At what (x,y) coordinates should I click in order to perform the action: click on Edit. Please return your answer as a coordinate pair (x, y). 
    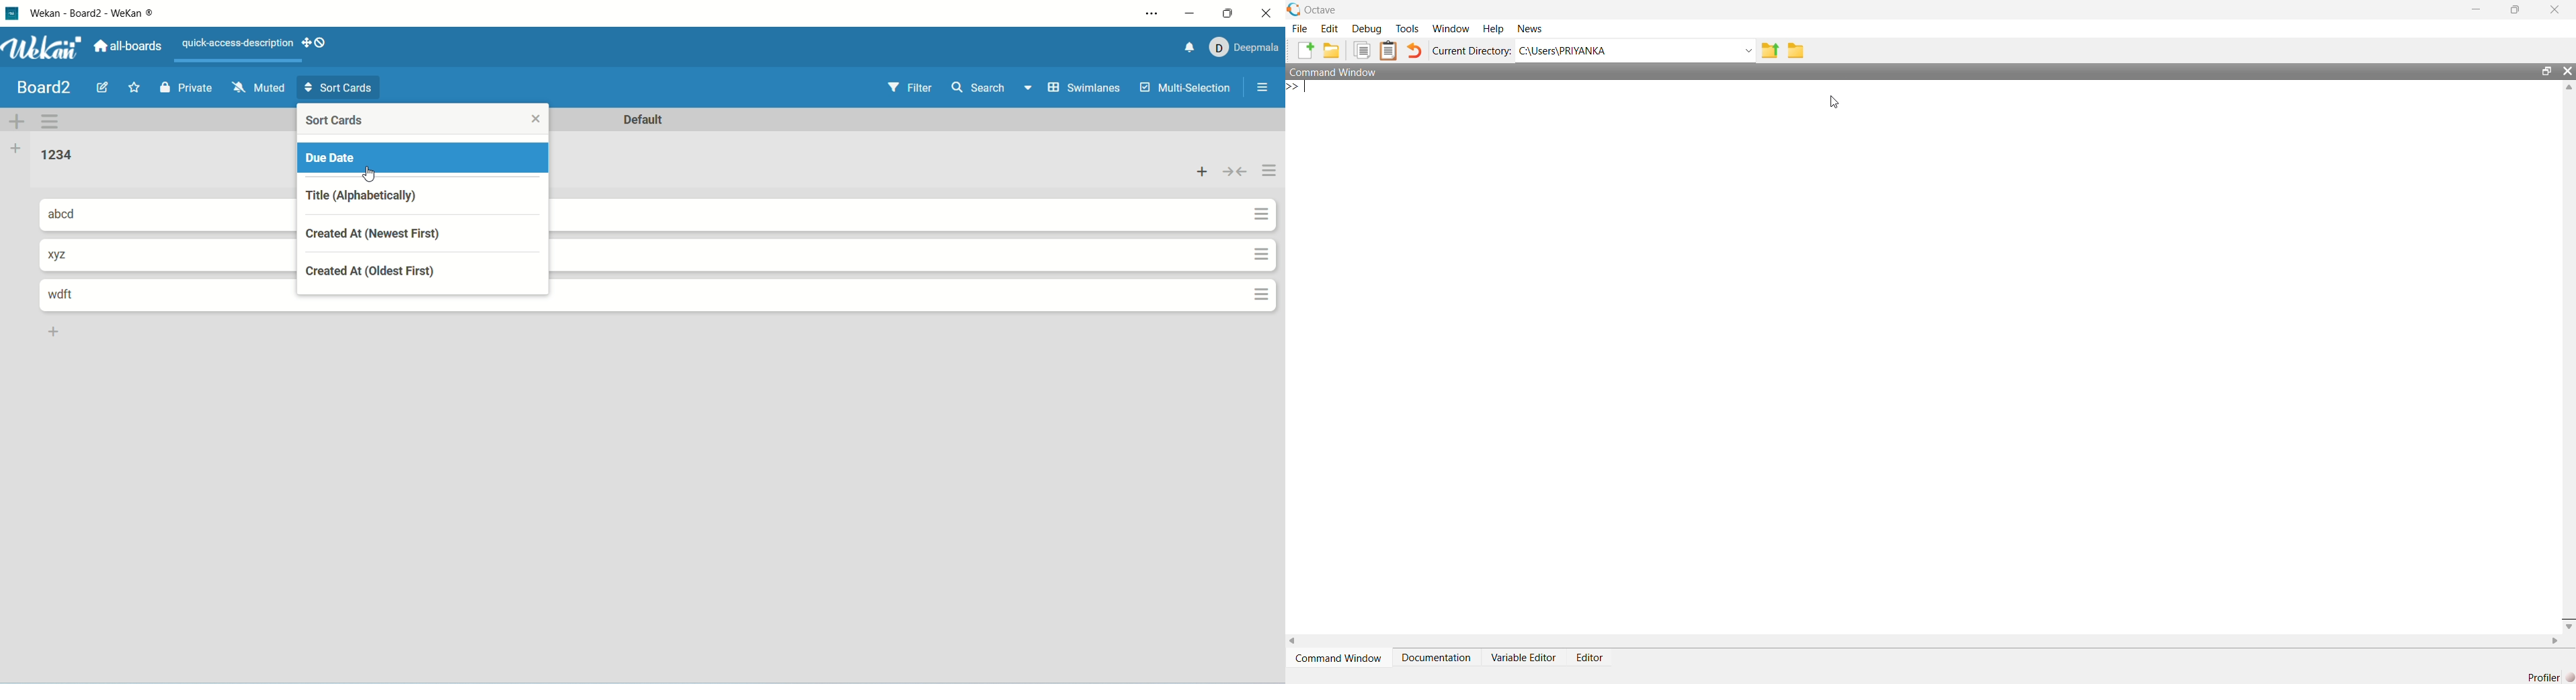
    Looking at the image, I should click on (1330, 28).